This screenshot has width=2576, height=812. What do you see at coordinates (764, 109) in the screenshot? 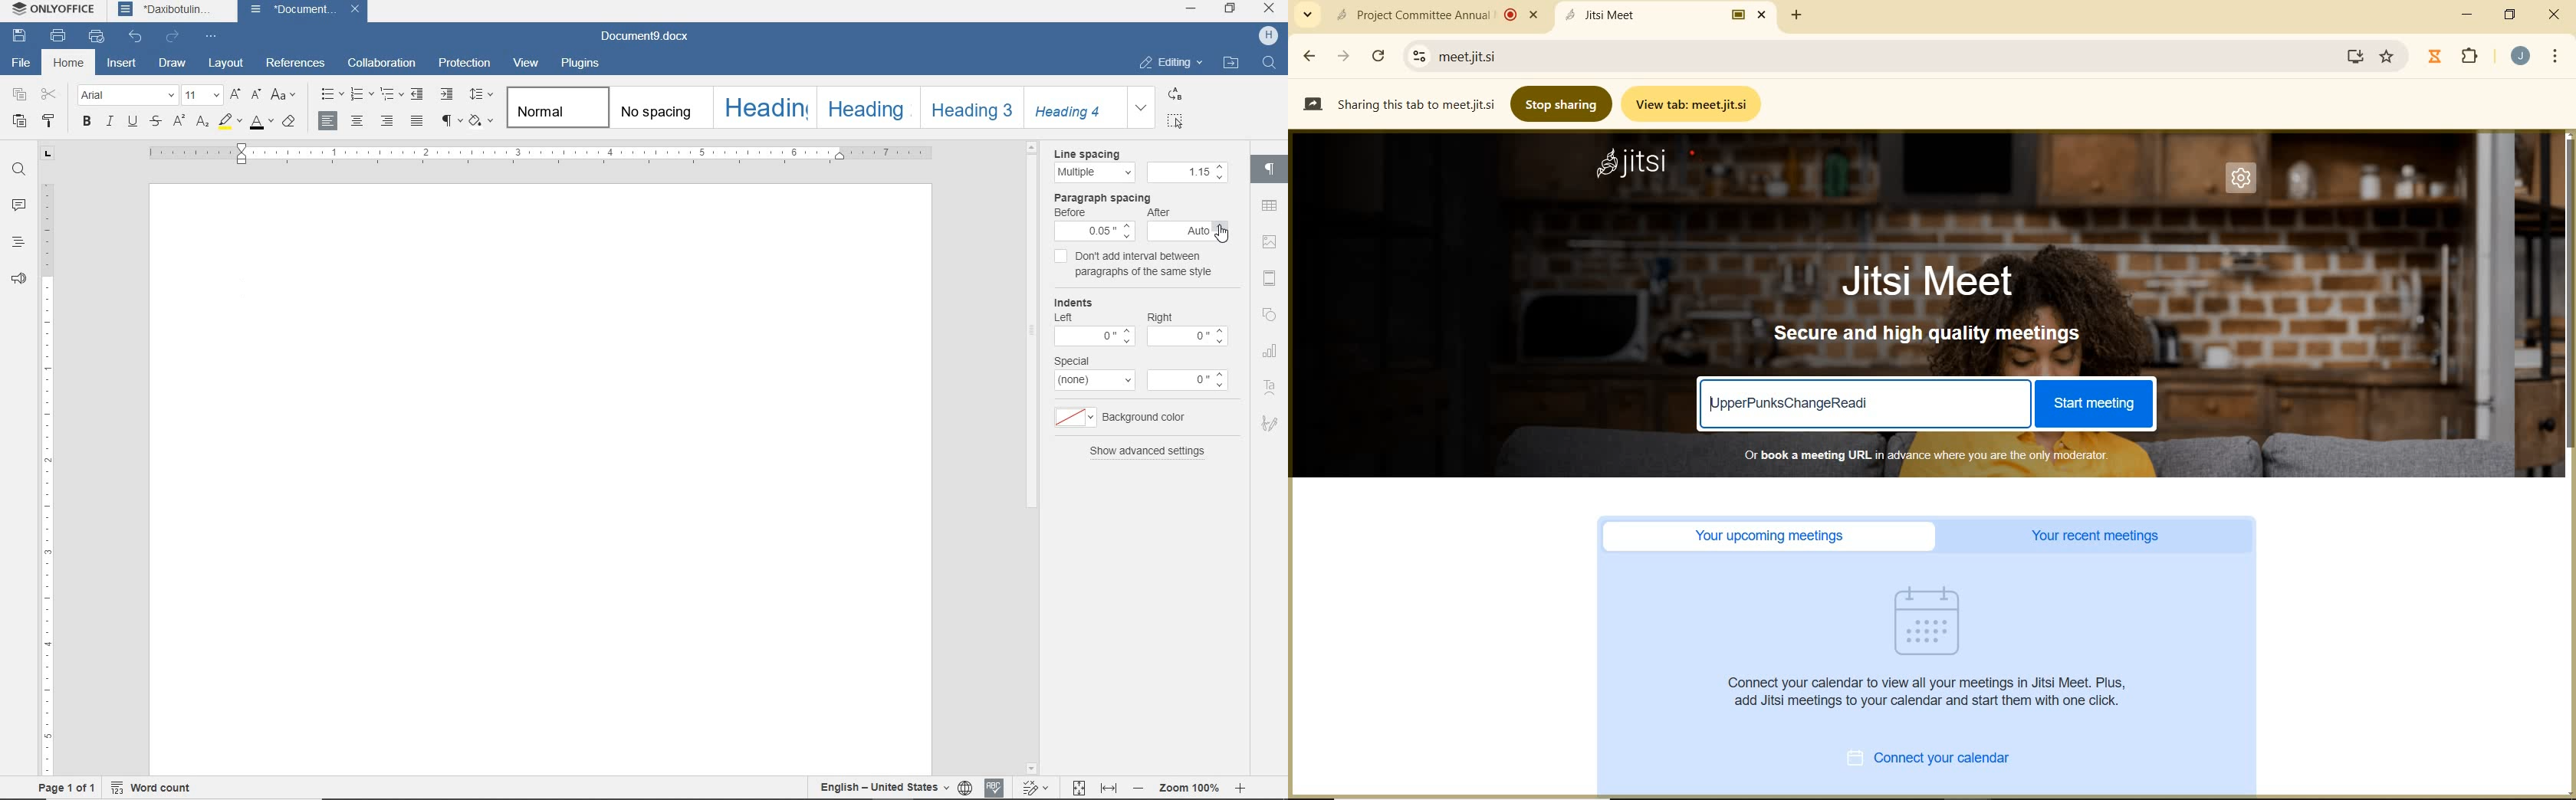
I see `heading 1` at bounding box center [764, 109].